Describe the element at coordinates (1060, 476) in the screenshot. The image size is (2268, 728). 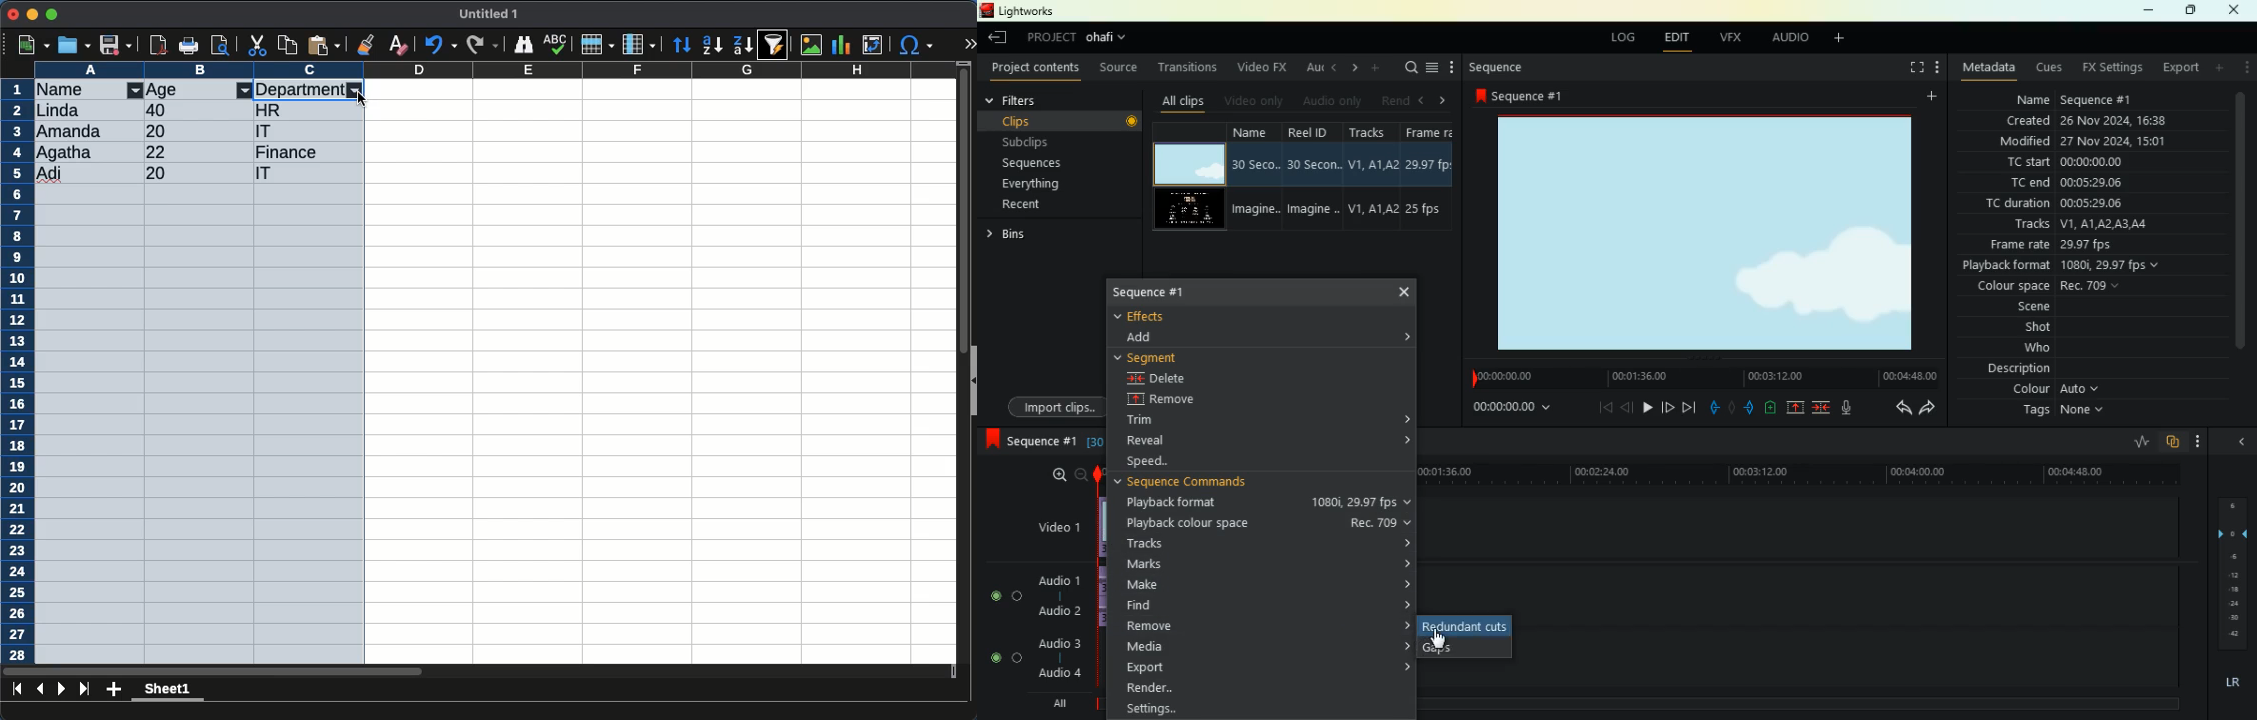
I see `zoom` at that location.